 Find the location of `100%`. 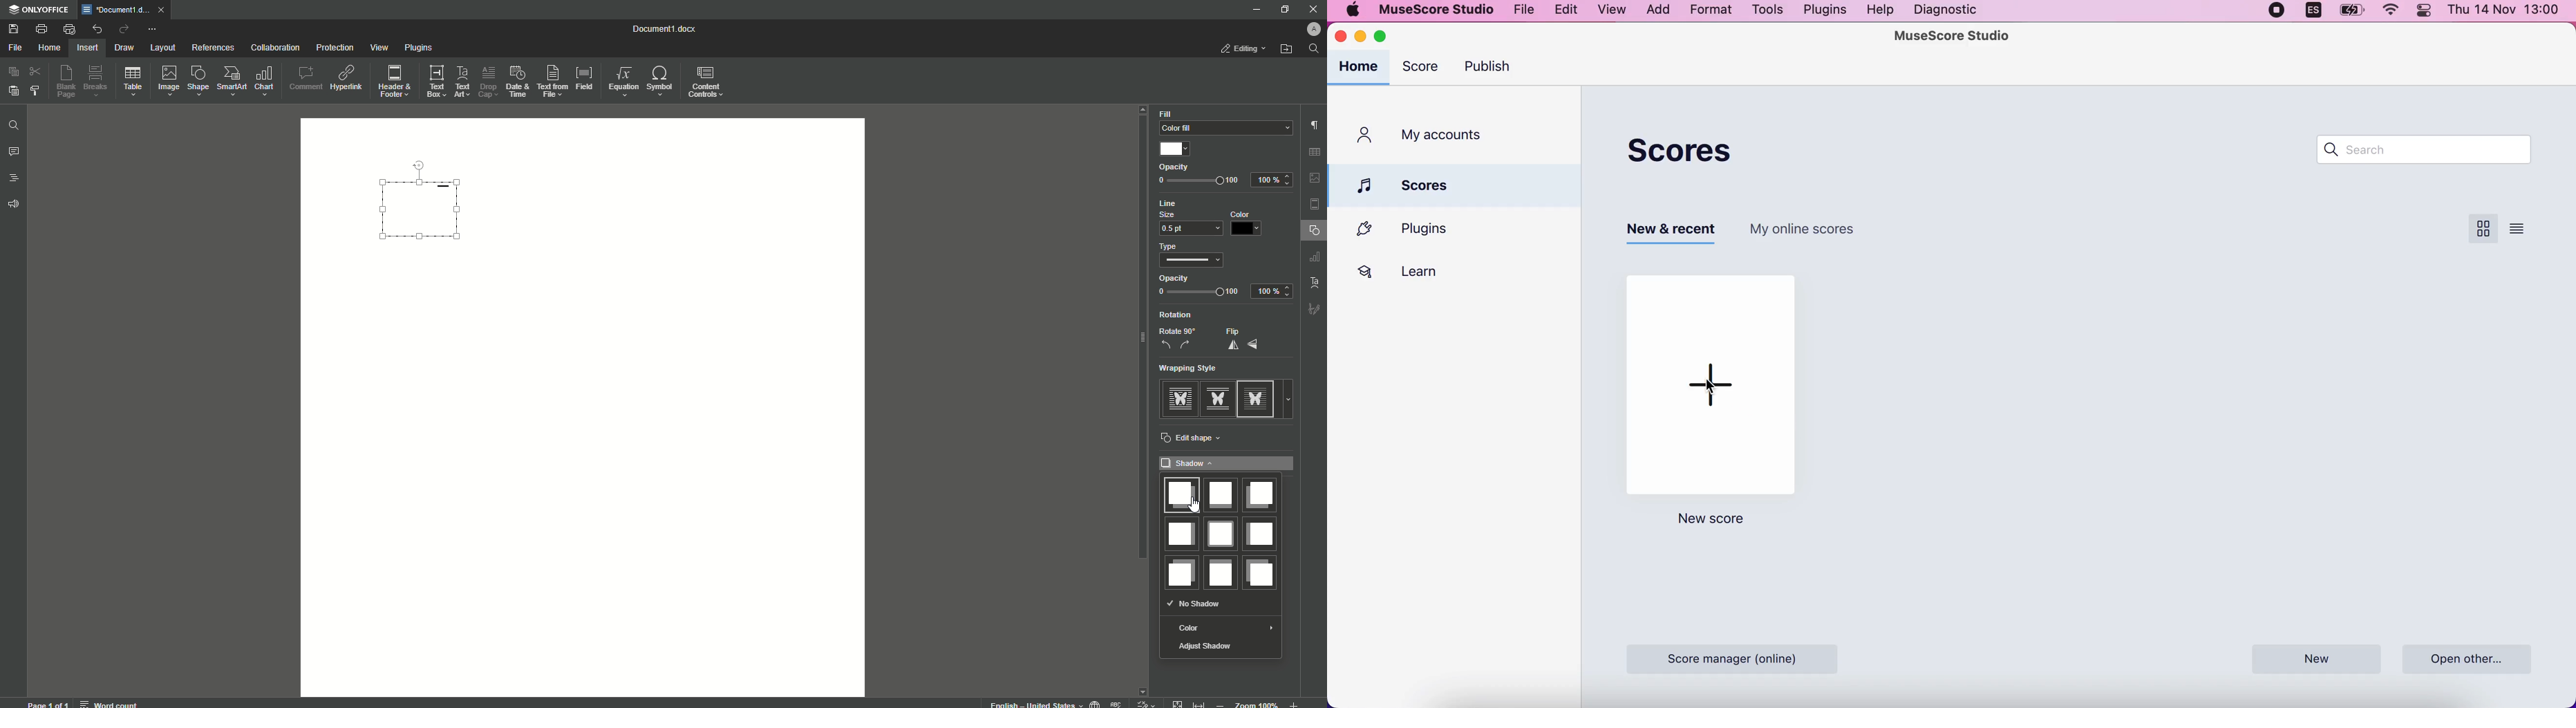

100% is located at coordinates (1273, 179).